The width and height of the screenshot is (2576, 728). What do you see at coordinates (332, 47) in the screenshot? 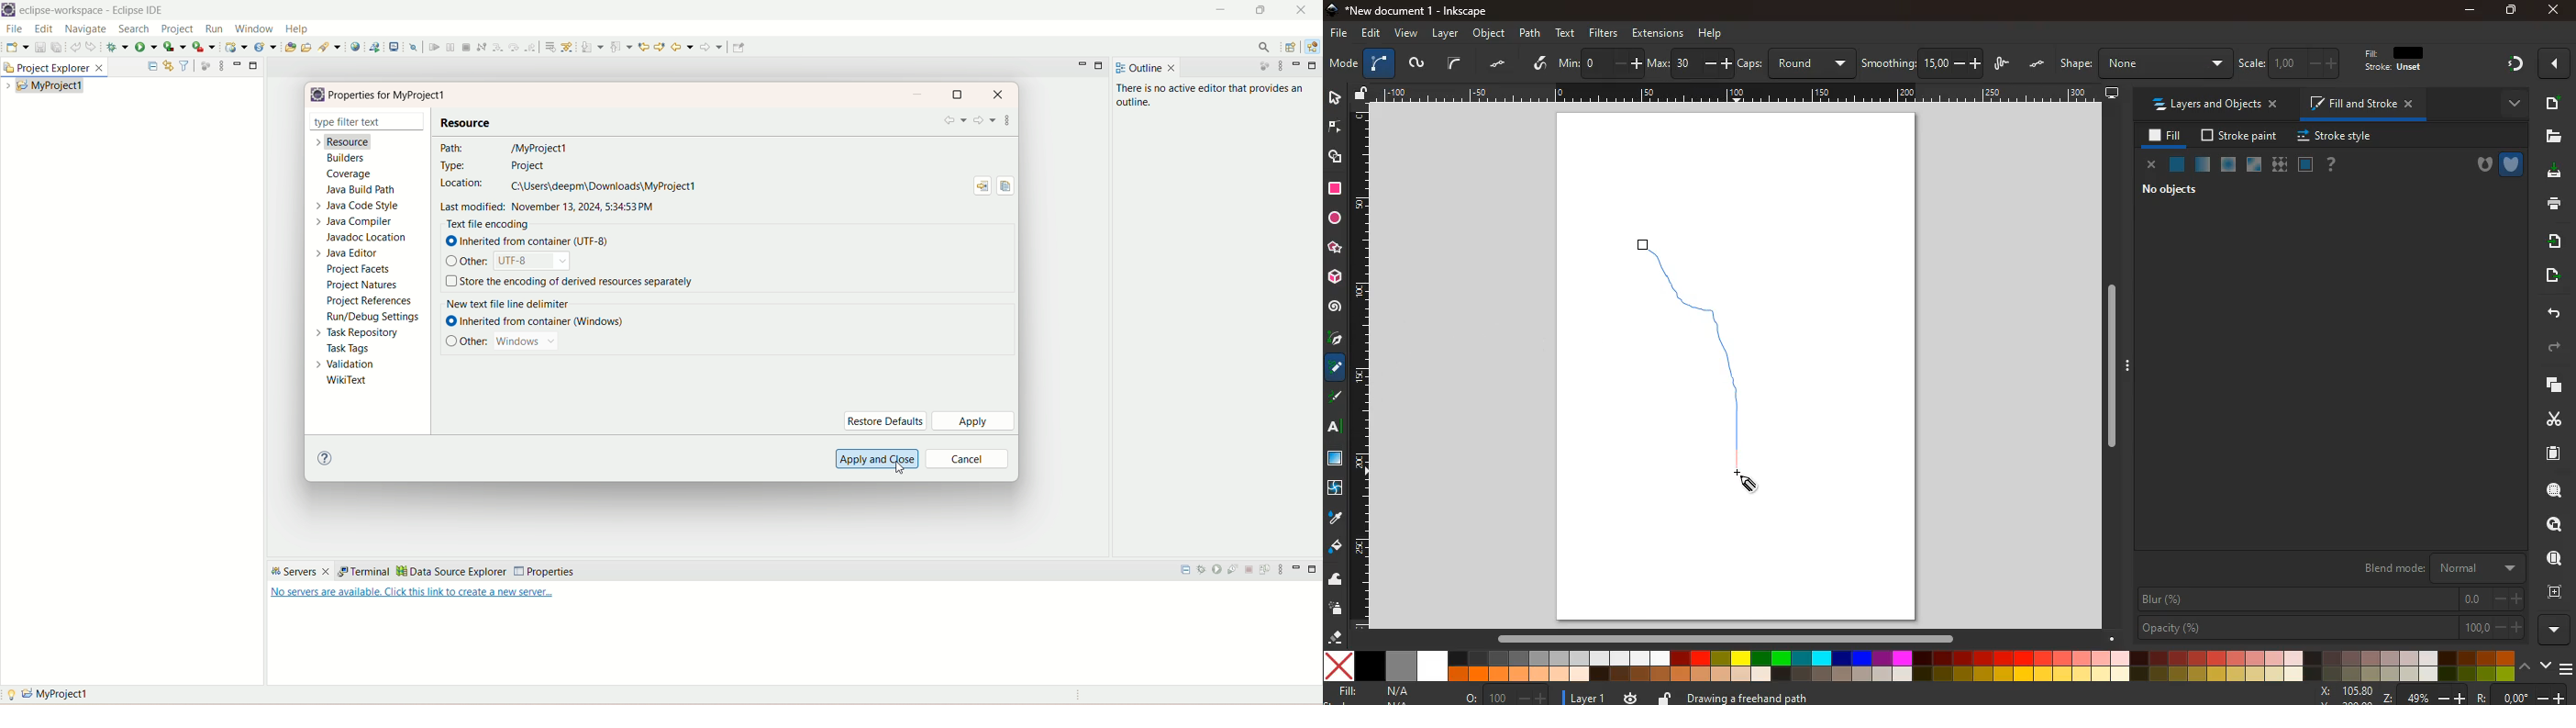
I see `search` at bounding box center [332, 47].